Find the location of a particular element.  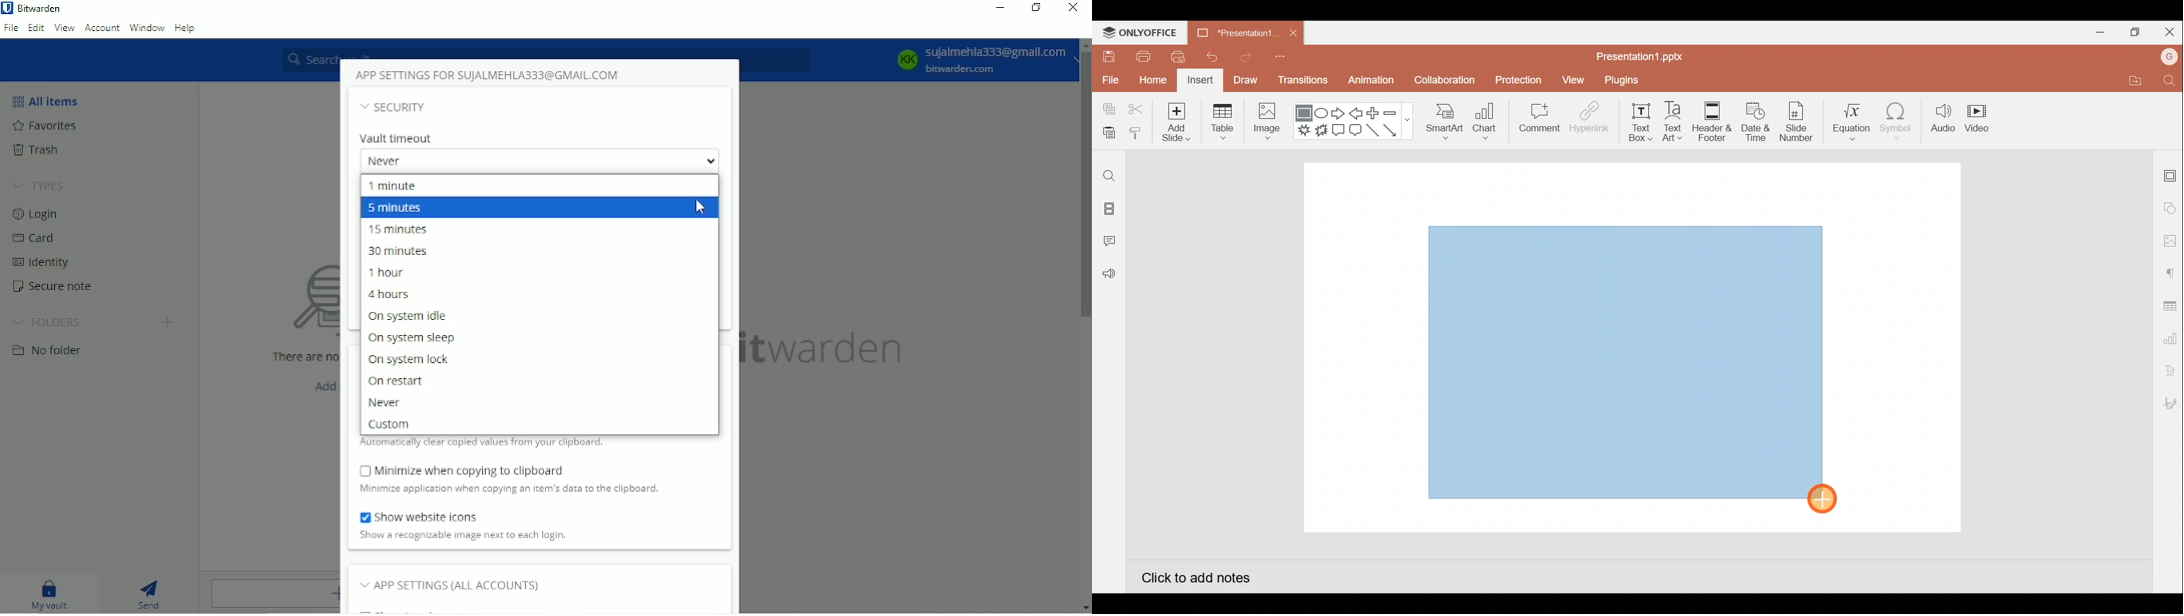

Comment is located at coordinates (1535, 120).